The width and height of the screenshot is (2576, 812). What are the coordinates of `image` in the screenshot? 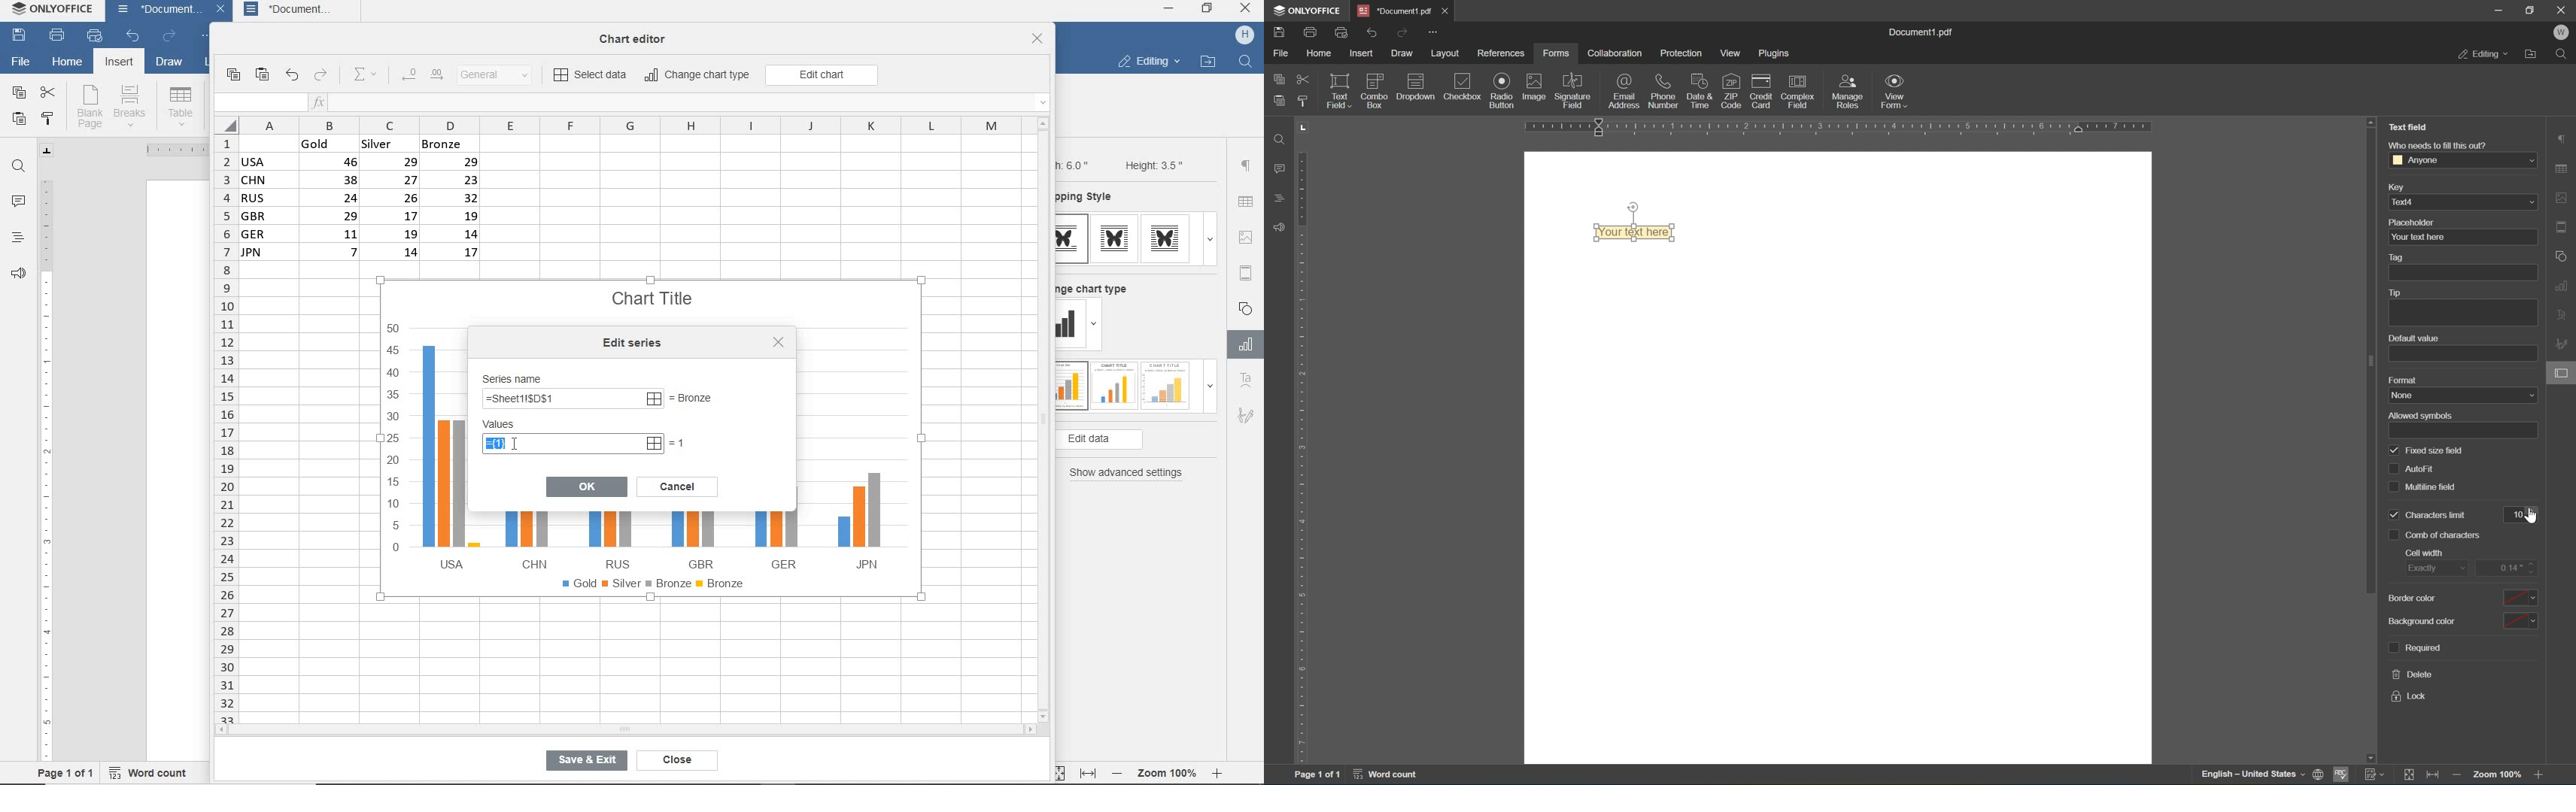 It's located at (1248, 237).